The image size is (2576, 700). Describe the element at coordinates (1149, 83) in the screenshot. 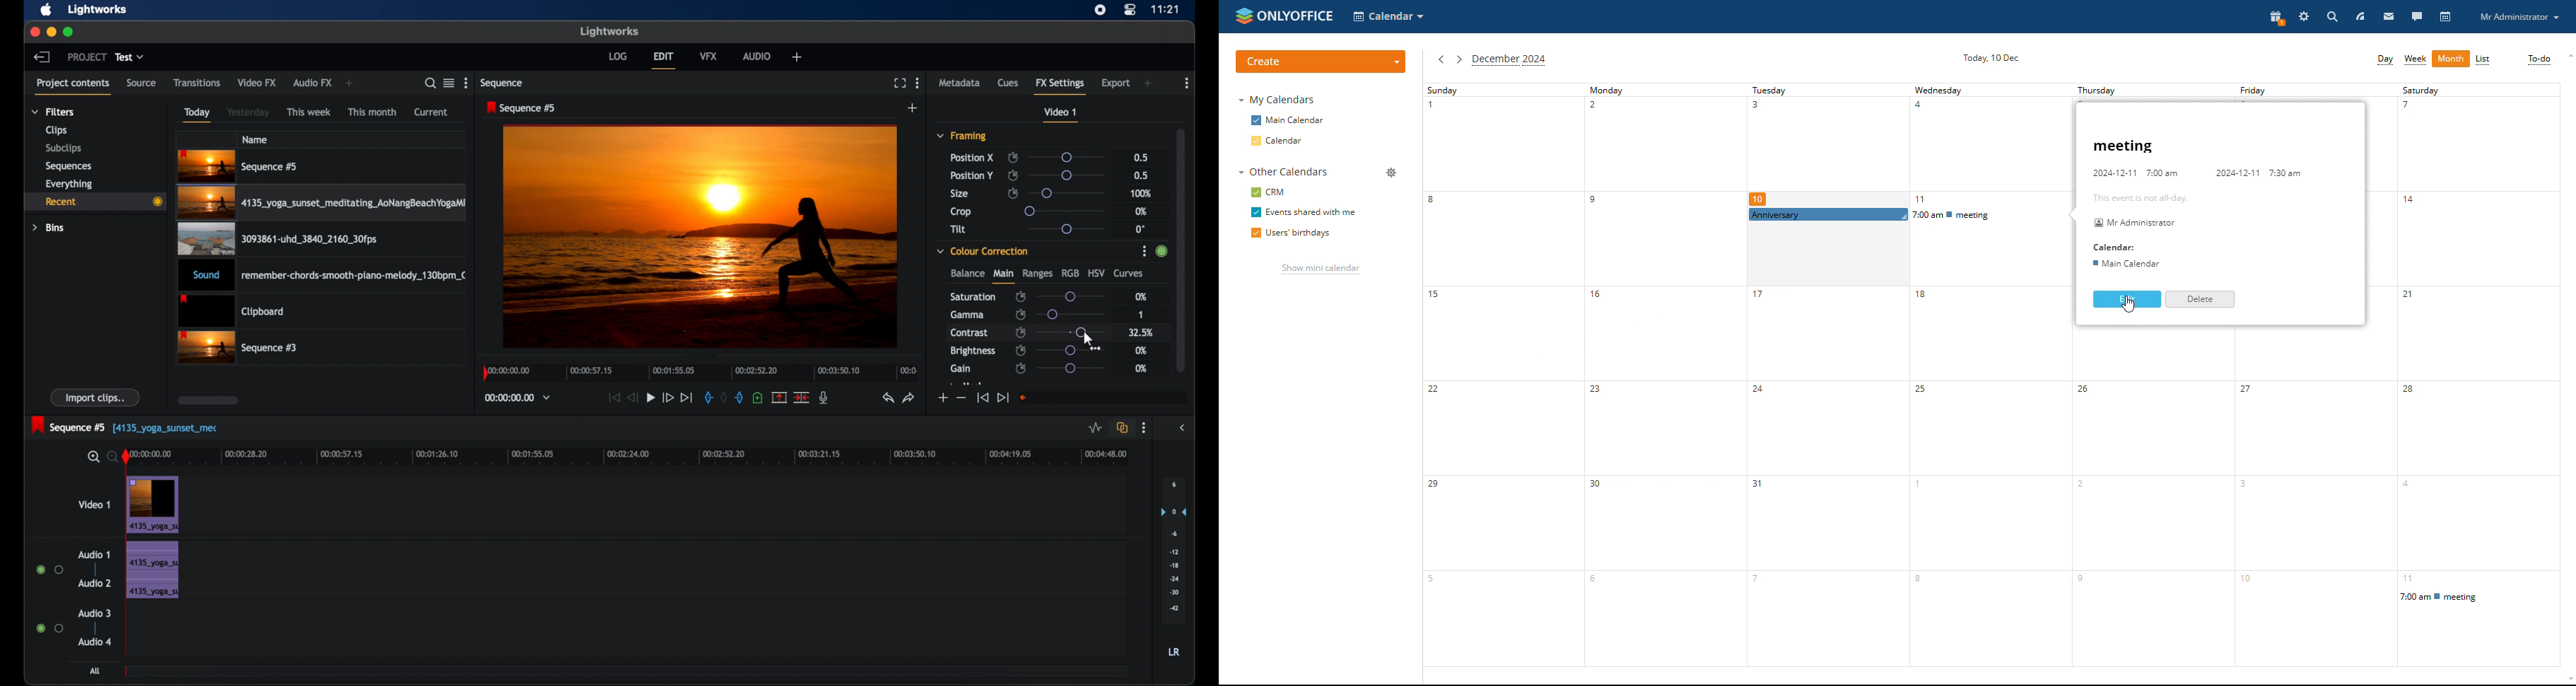

I see `add` at that location.